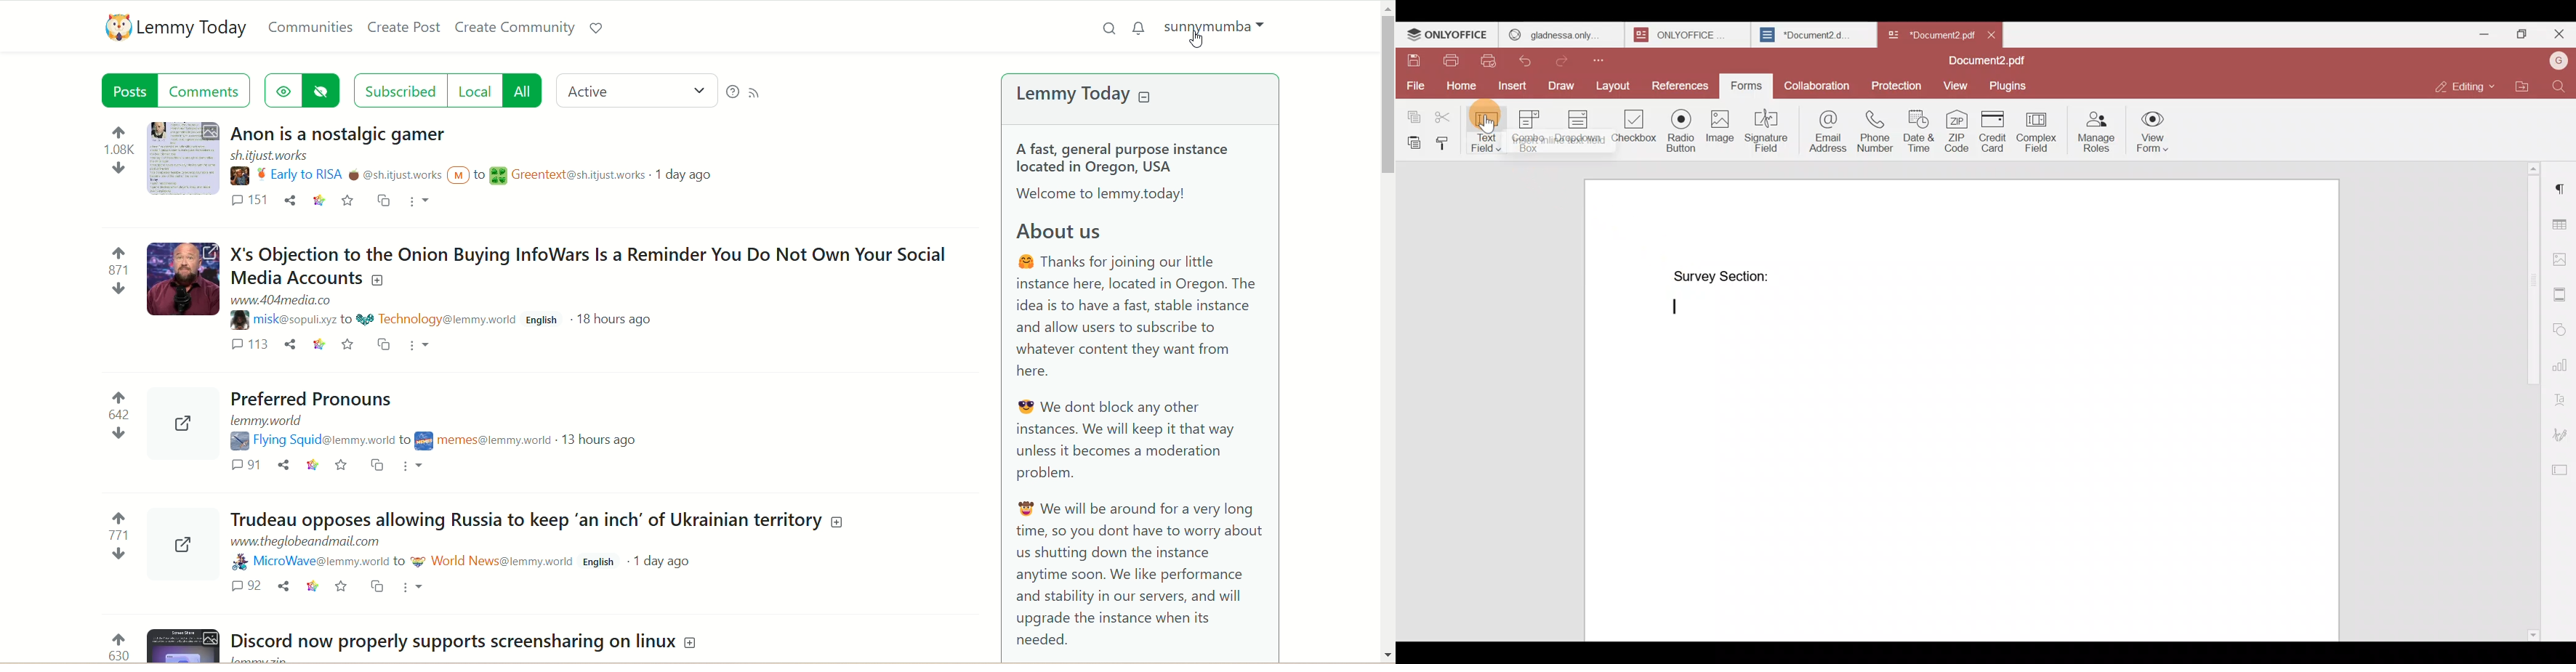 The width and height of the screenshot is (2576, 672). I want to click on Open file location, so click(2528, 87).